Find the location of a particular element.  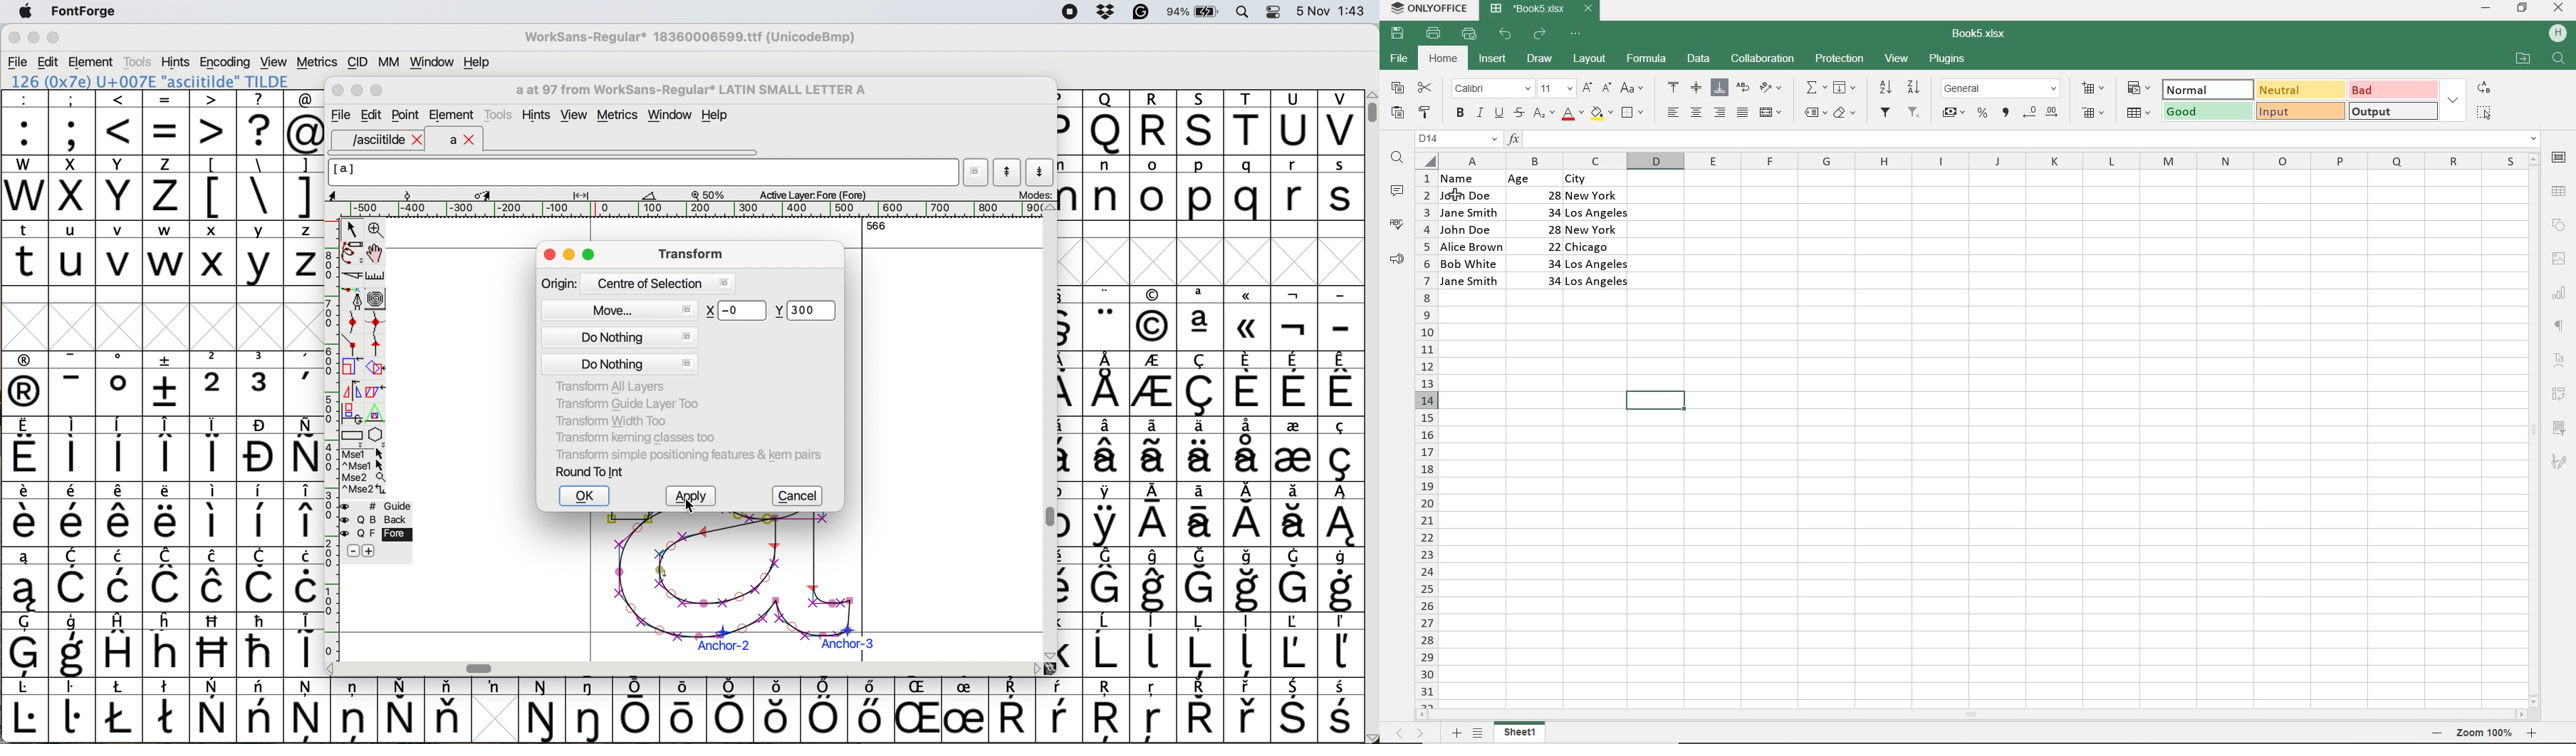

JUSTIFIED is located at coordinates (1742, 112).